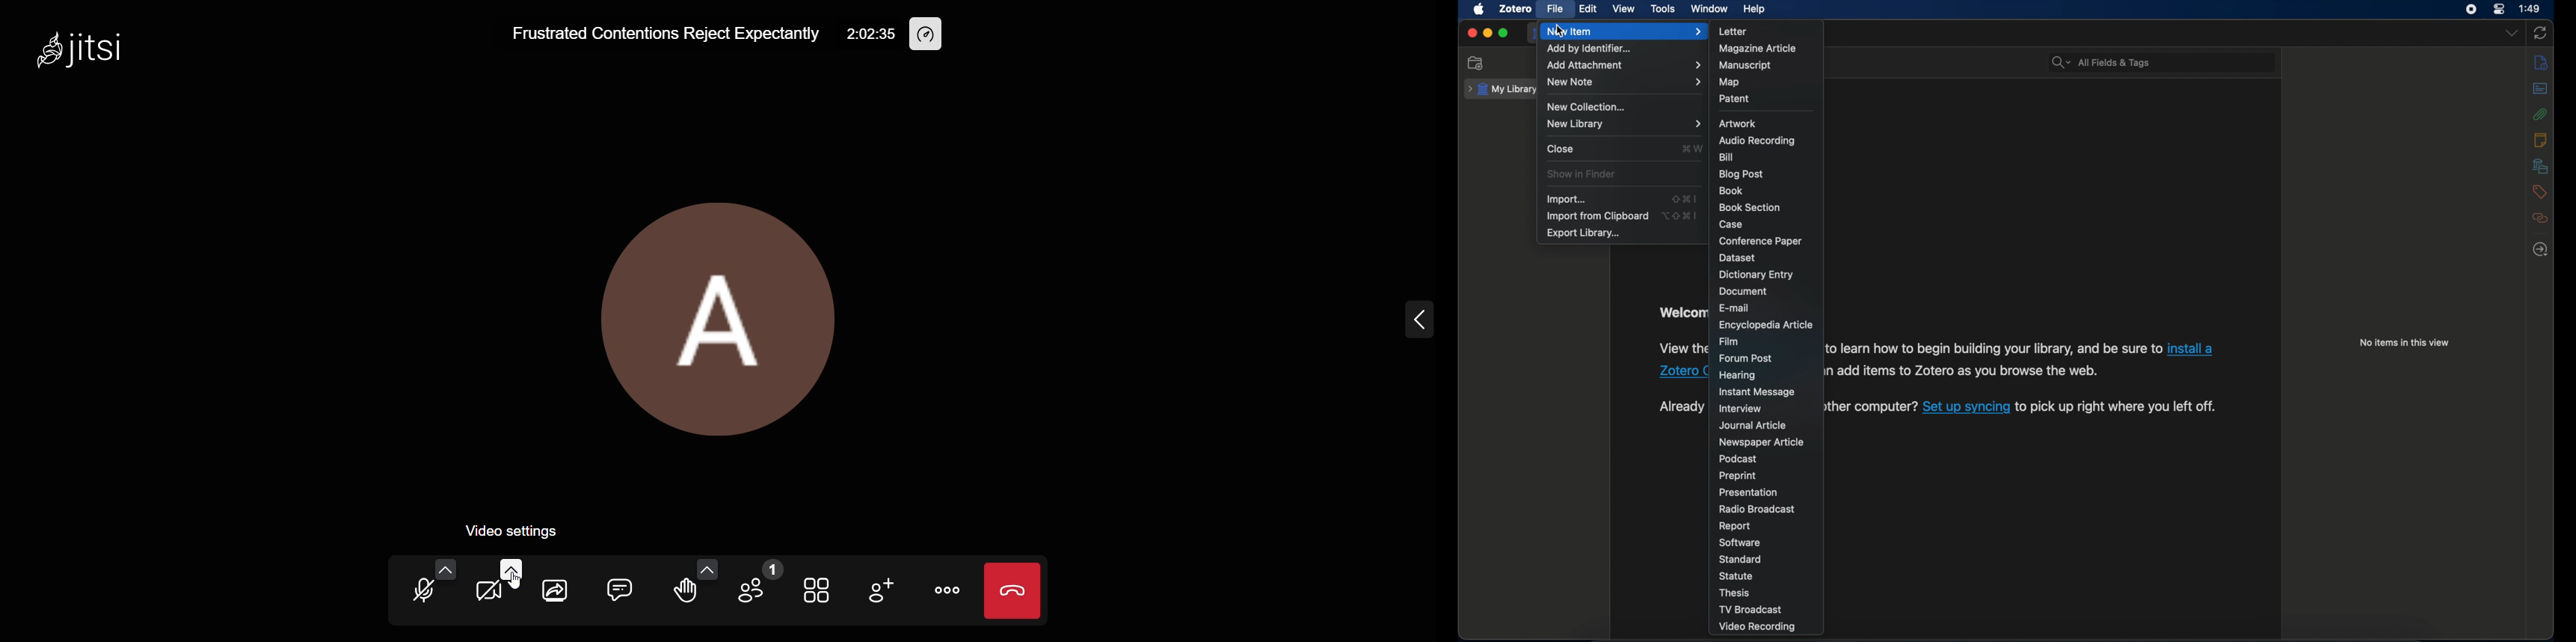 This screenshot has height=644, width=2576. What do you see at coordinates (618, 589) in the screenshot?
I see `chat` at bounding box center [618, 589].